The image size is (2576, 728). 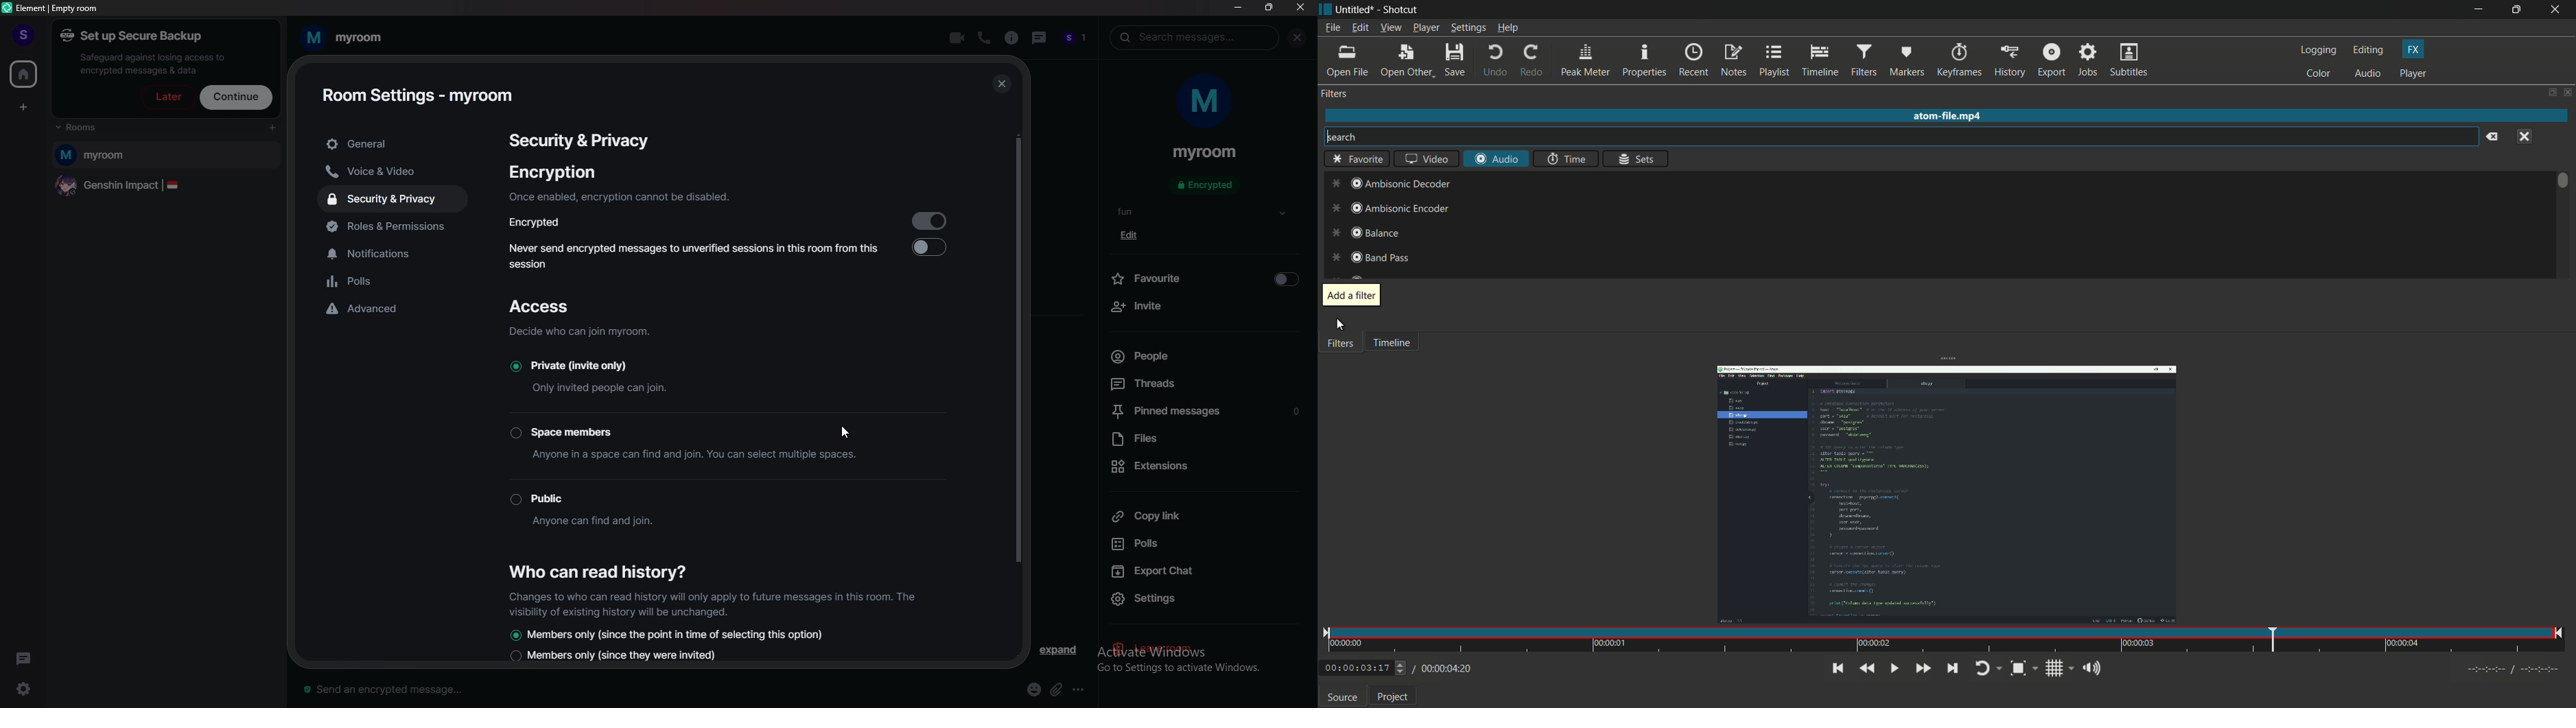 What do you see at coordinates (1387, 184) in the screenshot?
I see `ambisonic decoder` at bounding box center [1387, 184].